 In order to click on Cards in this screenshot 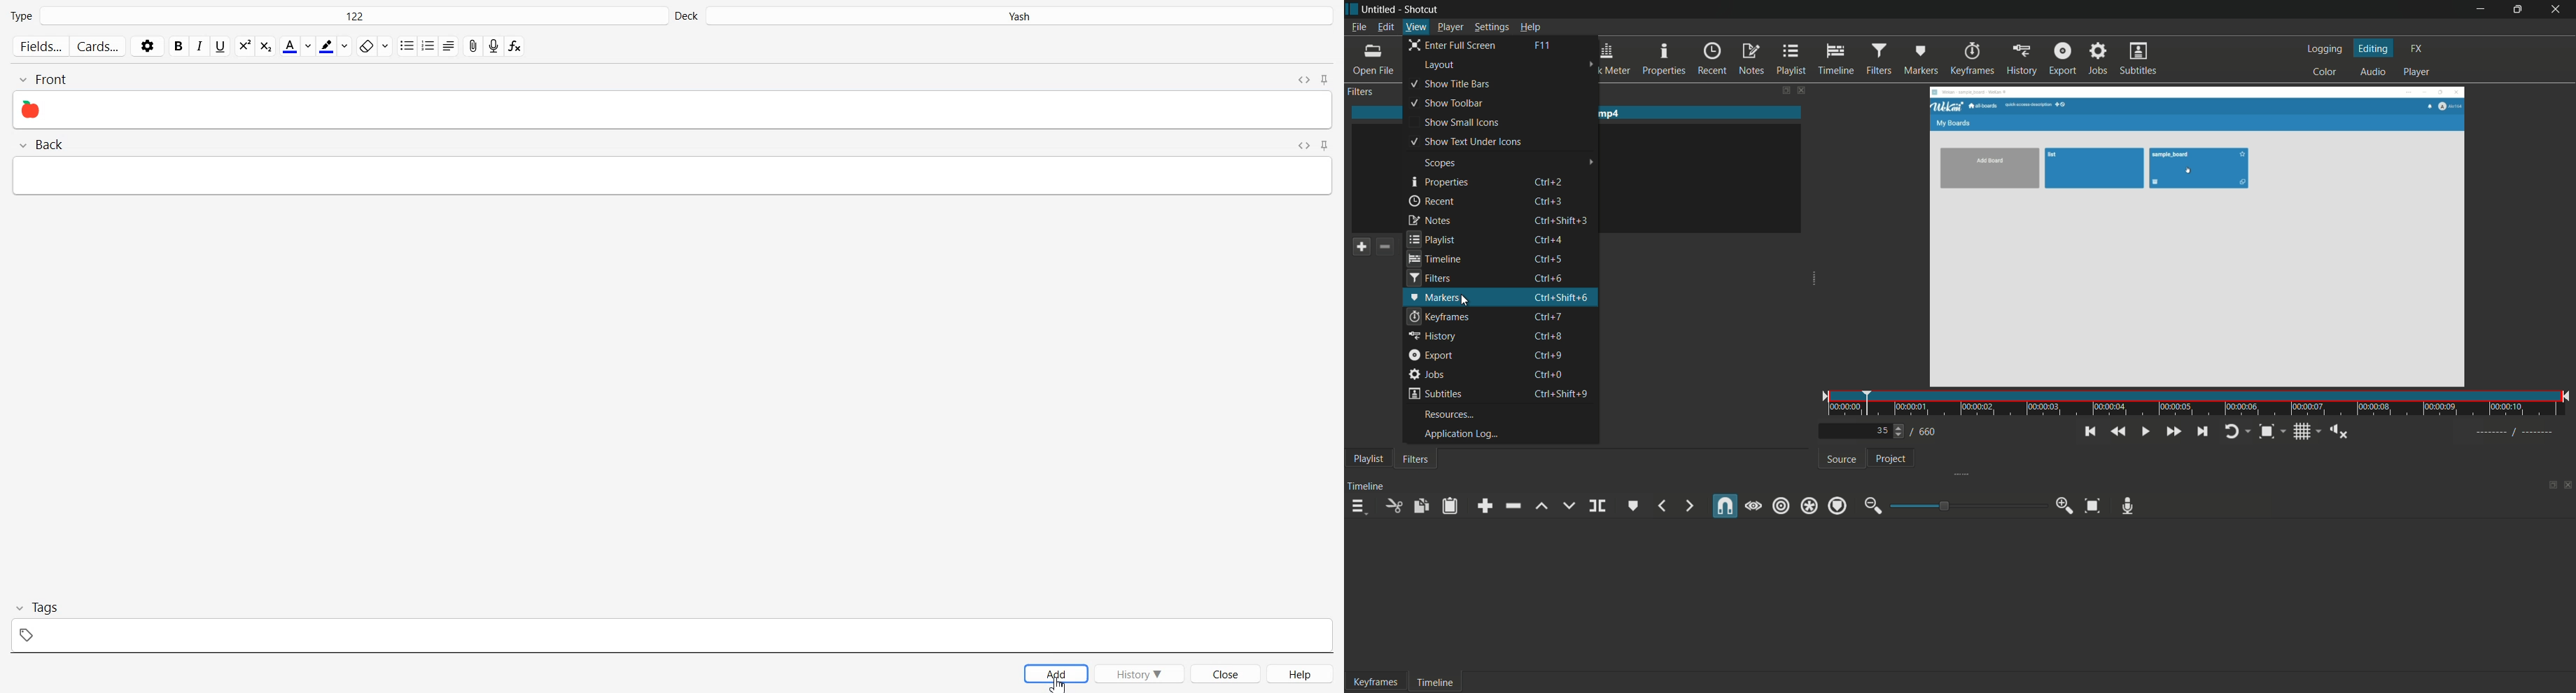, I will do `click(99, 46)`.